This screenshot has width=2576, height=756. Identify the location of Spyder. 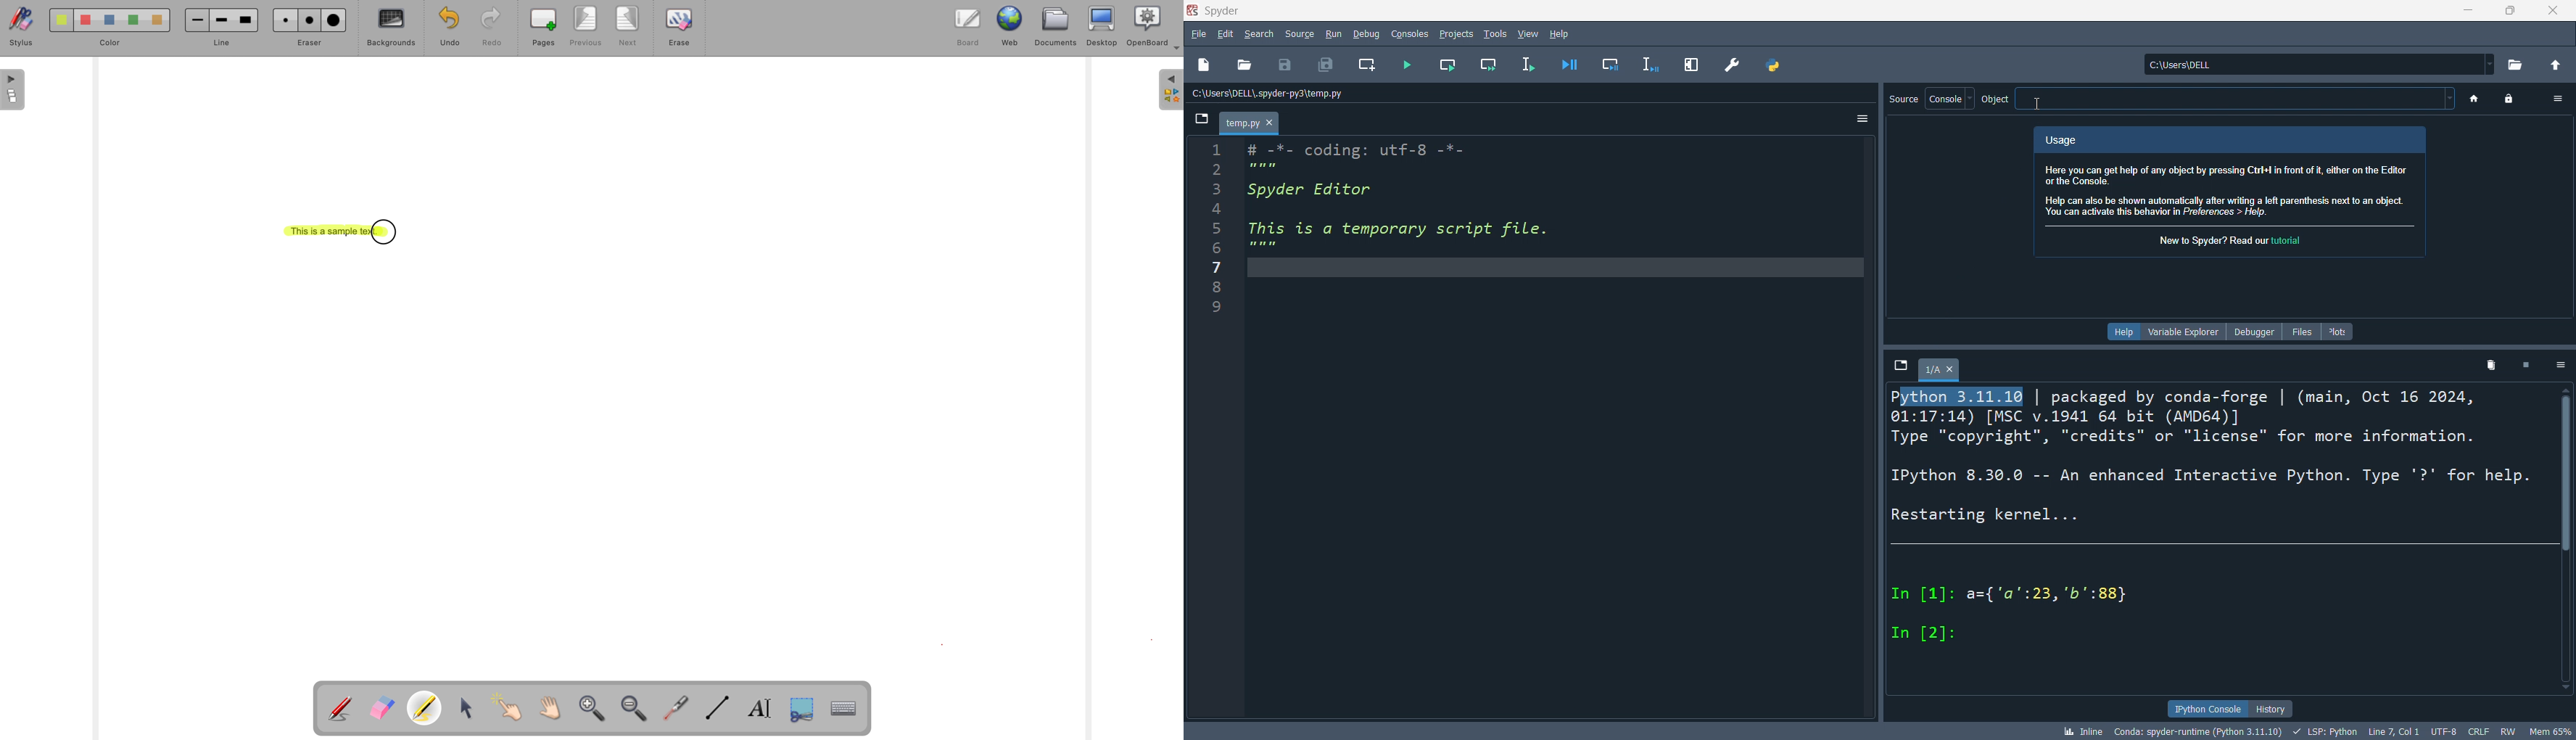
(1229, 11).